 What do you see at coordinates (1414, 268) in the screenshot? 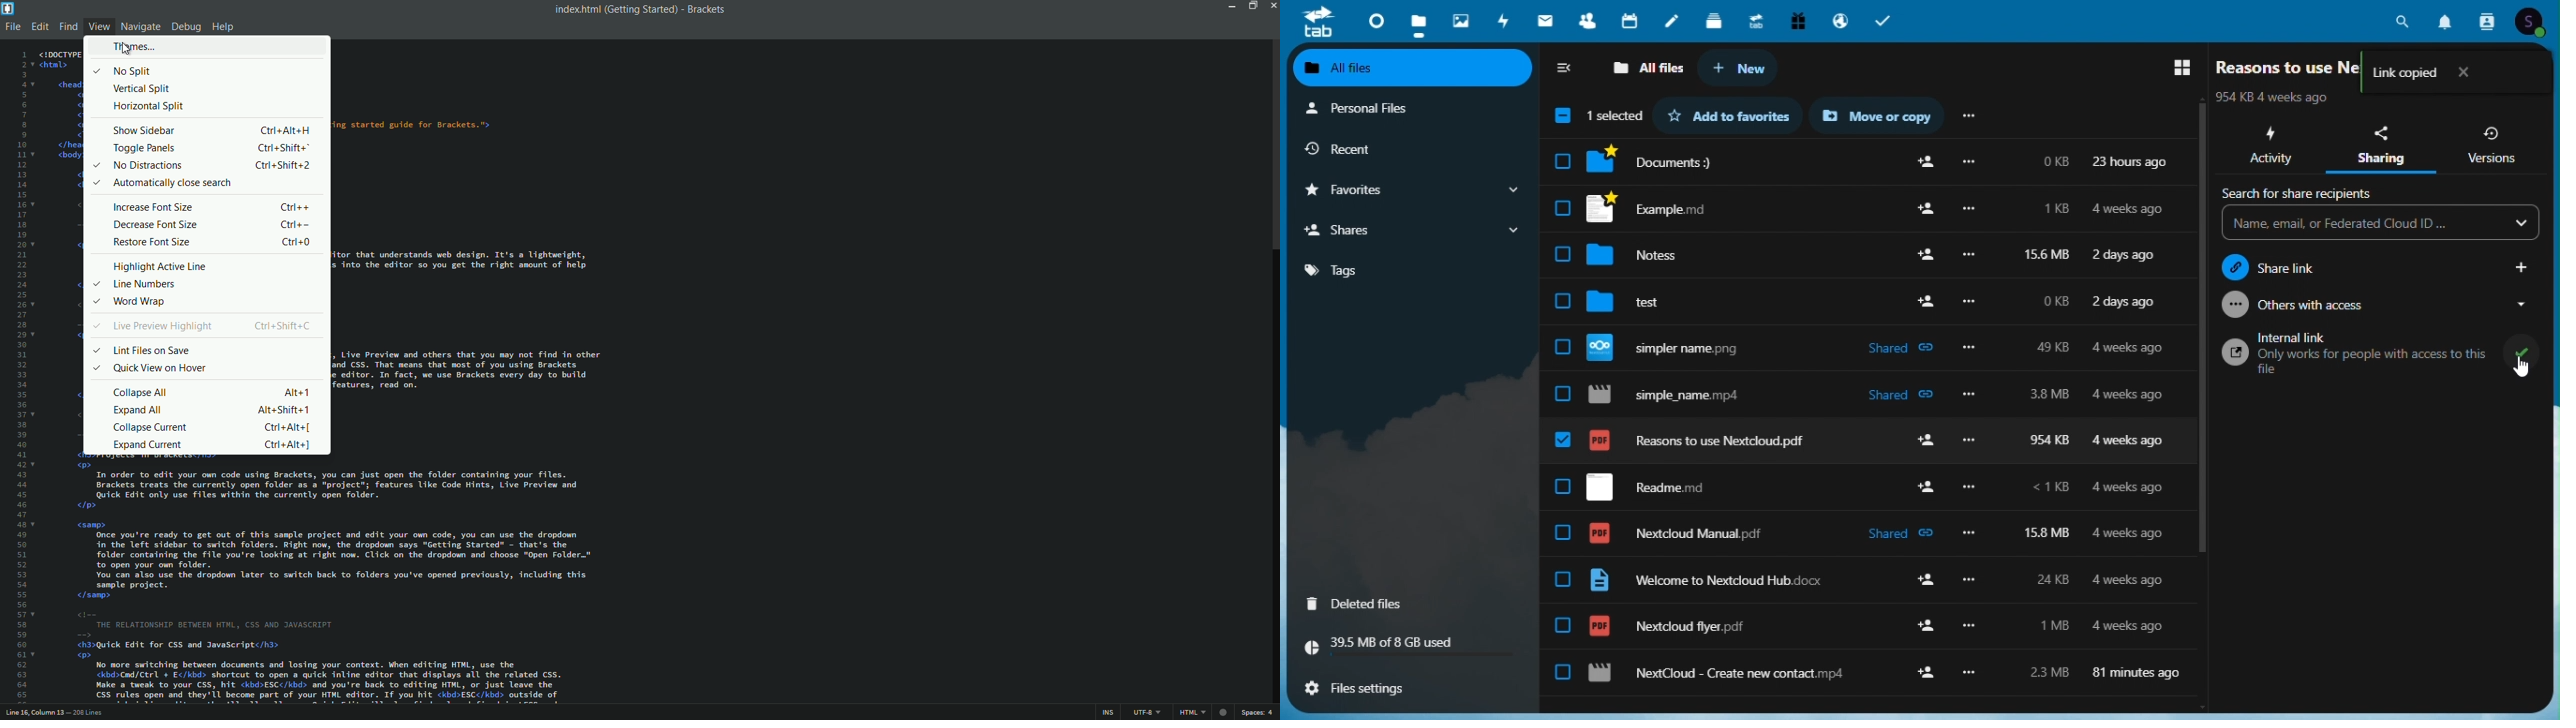
I see `tags` at bounding box center [1414, 268].